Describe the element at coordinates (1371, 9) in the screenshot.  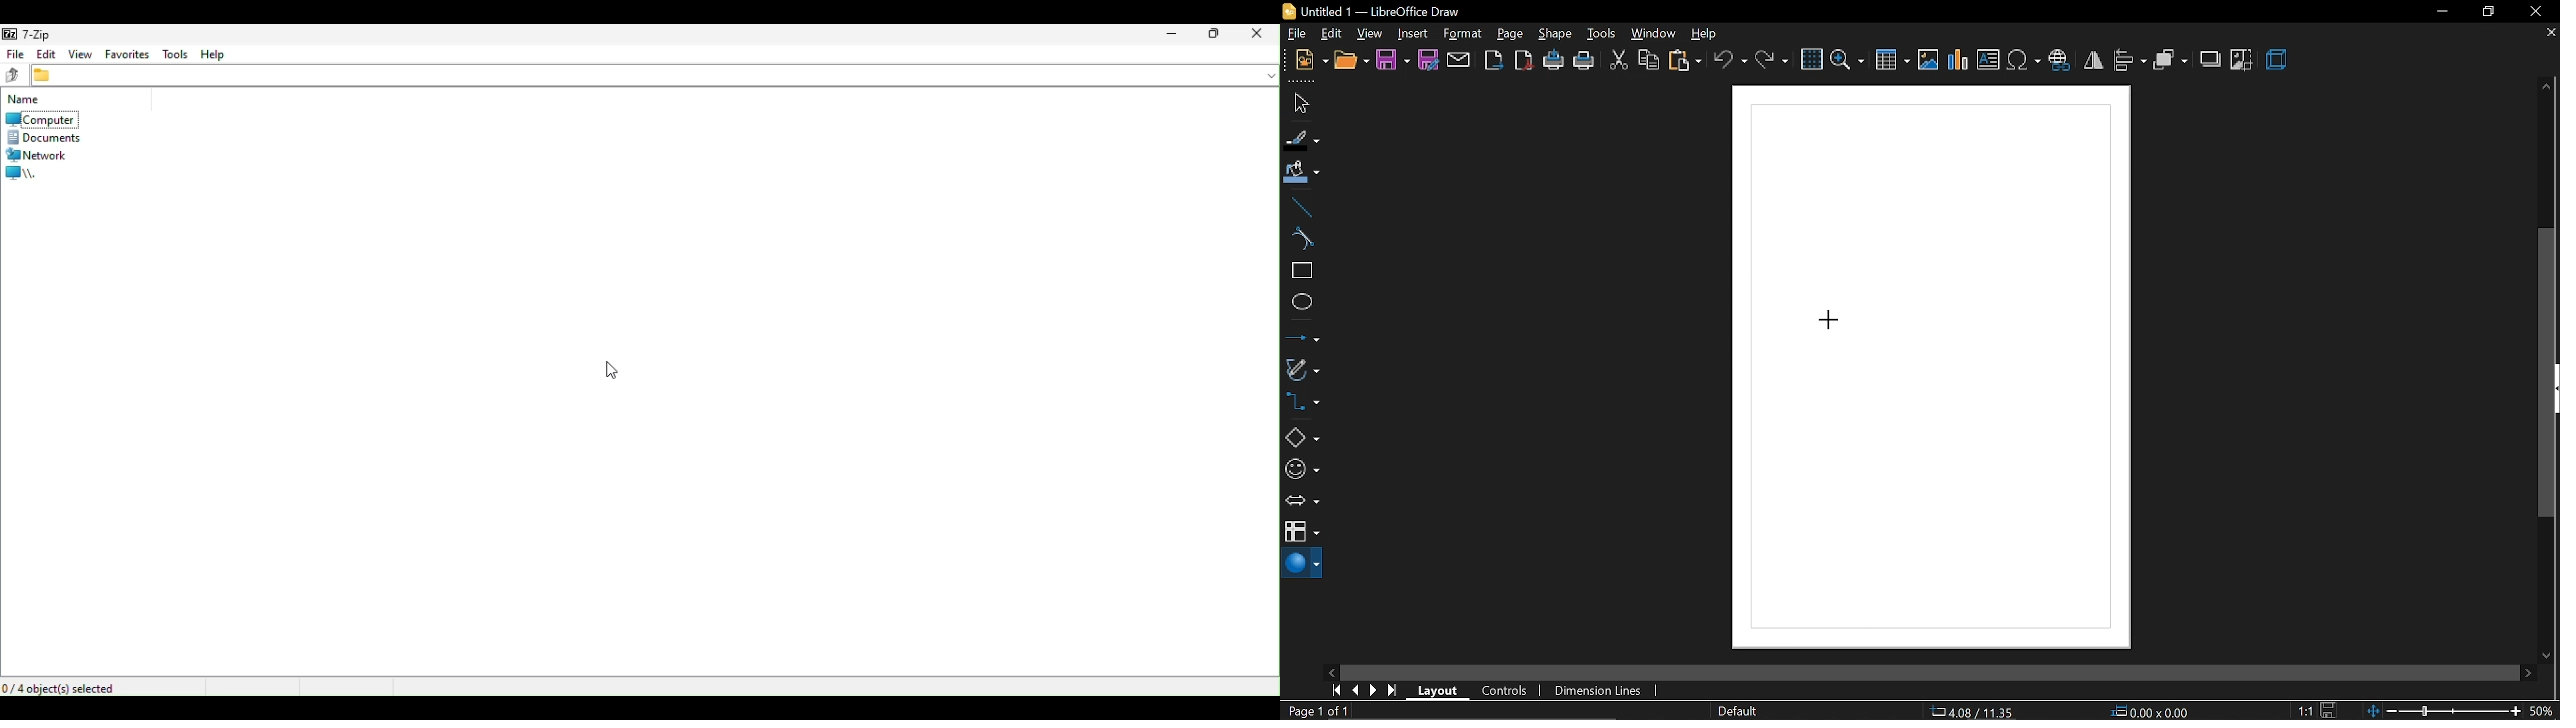
I see `Untitled 1 - LibreOffice Draw` at that location.